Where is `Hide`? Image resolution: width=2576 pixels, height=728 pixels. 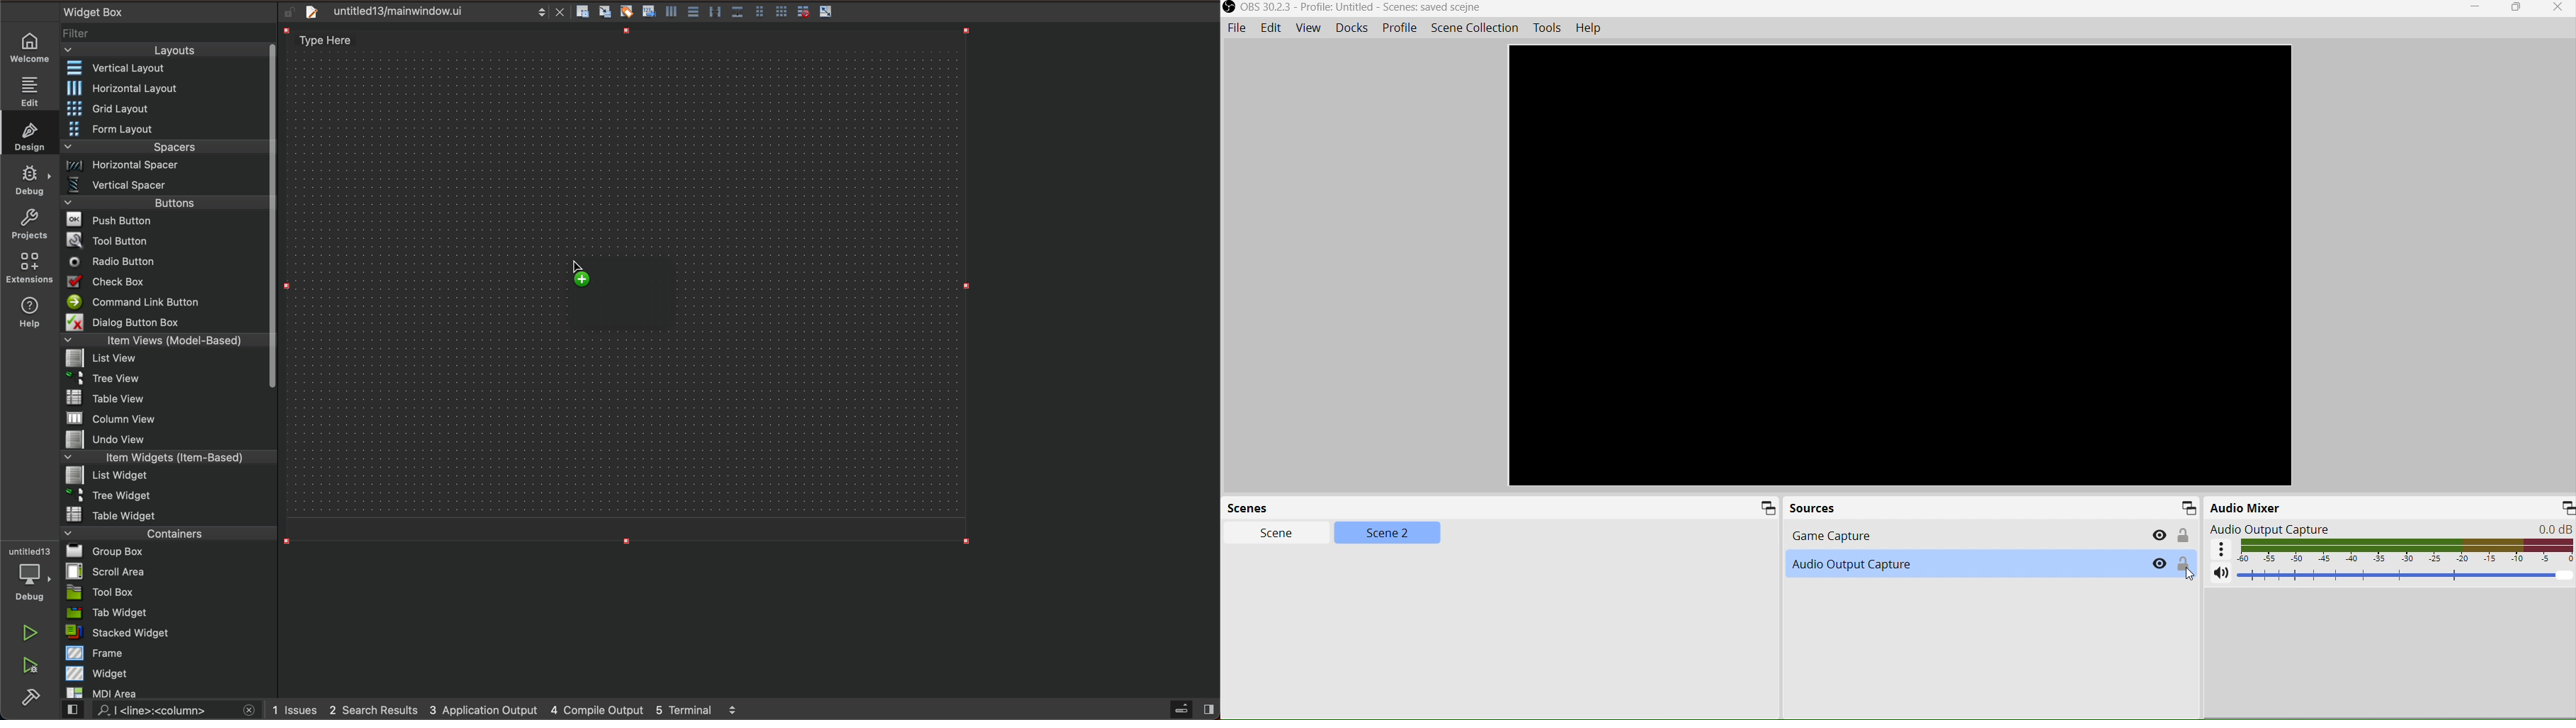
Hide is located at coordinates (2152, 564).